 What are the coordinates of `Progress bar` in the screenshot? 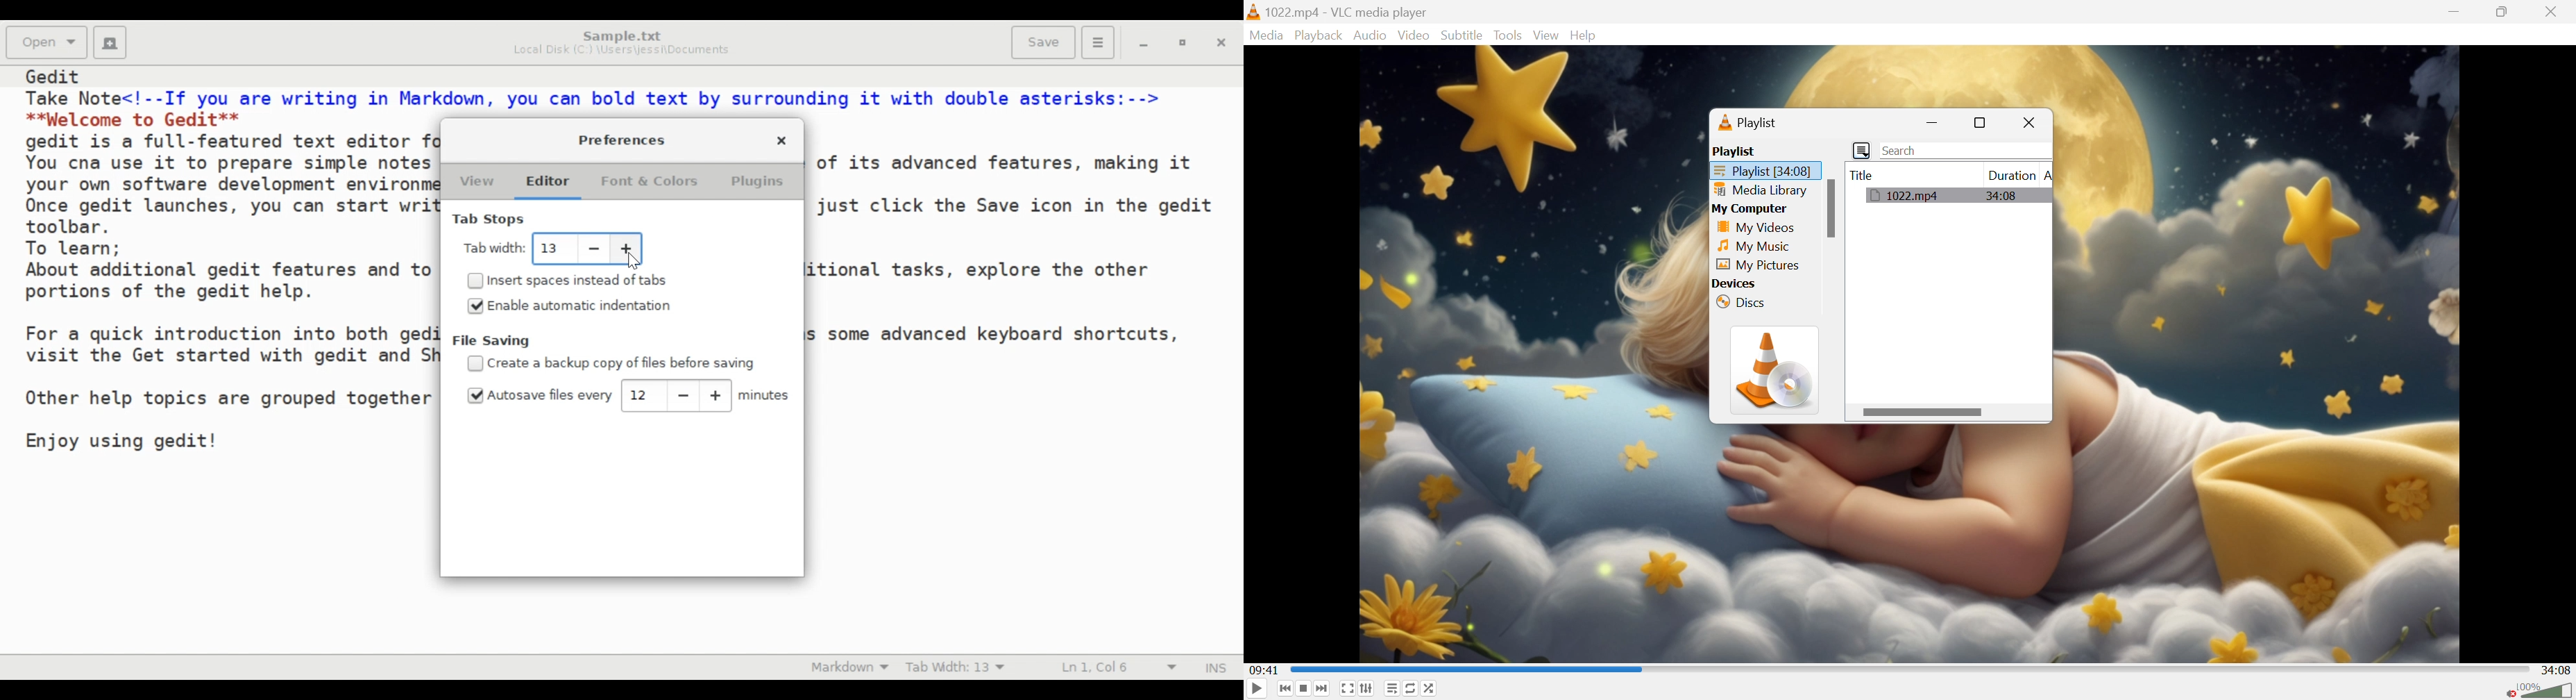 It's located at (1912, 672).